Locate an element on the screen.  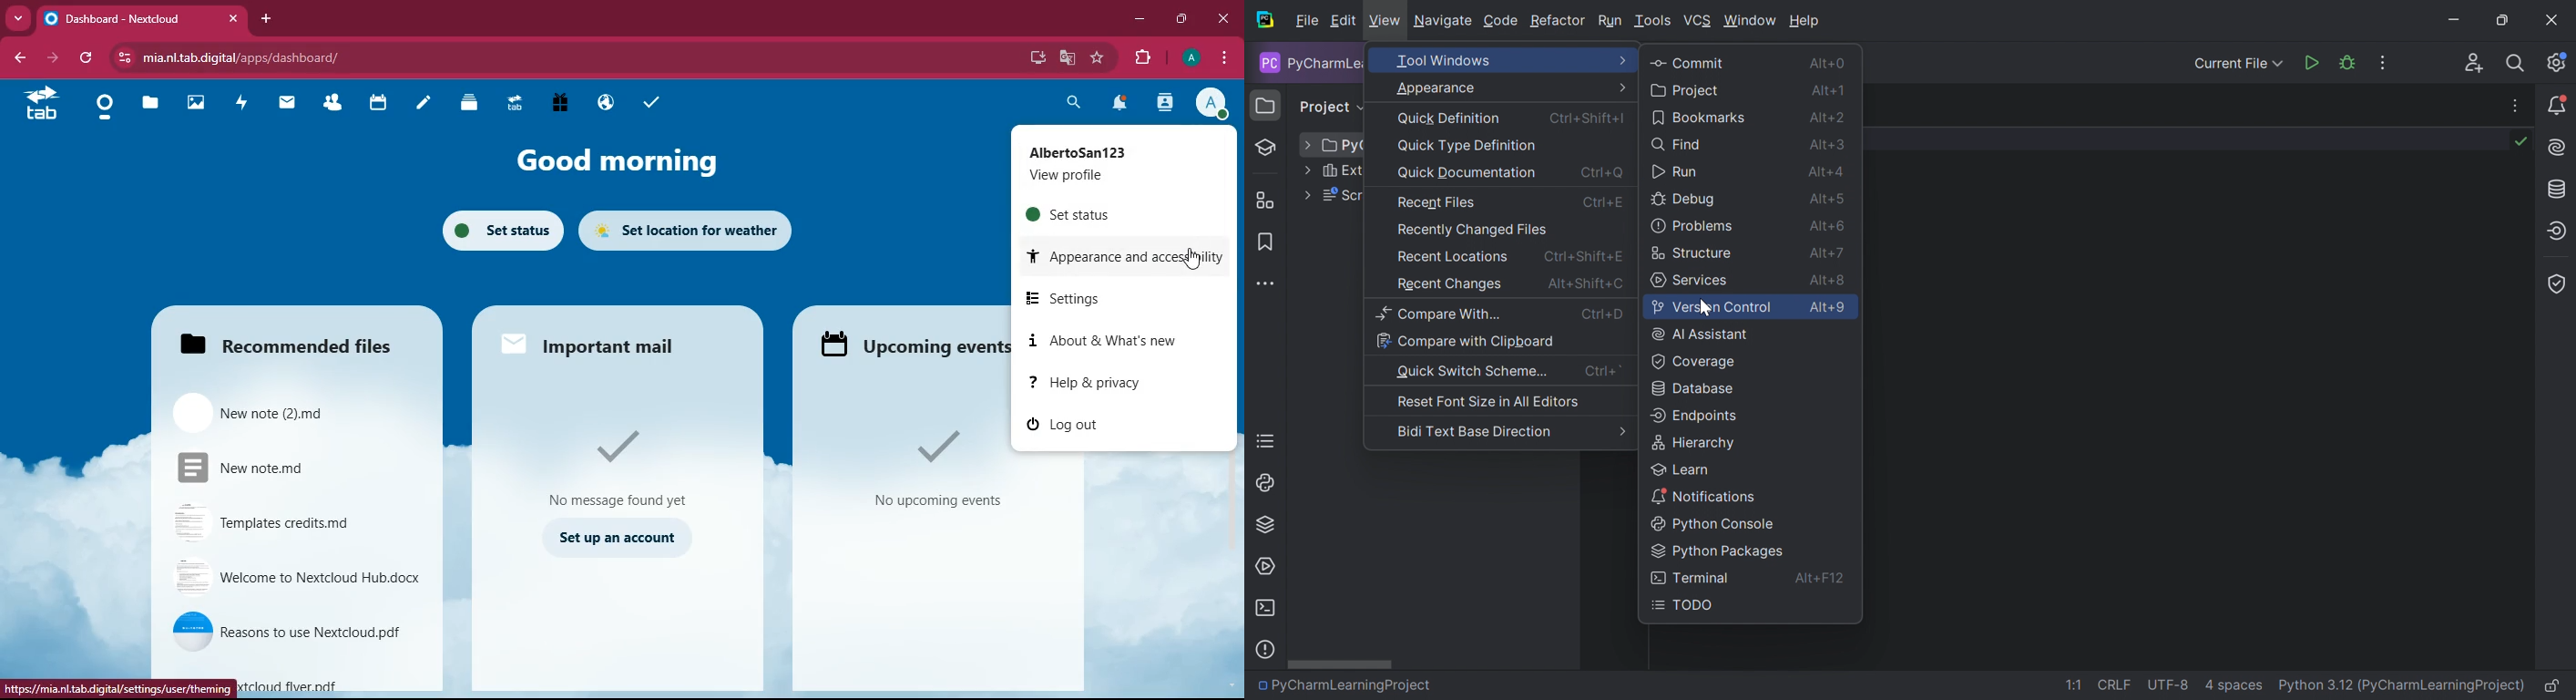
Project is located at coordinates (1685, 90).